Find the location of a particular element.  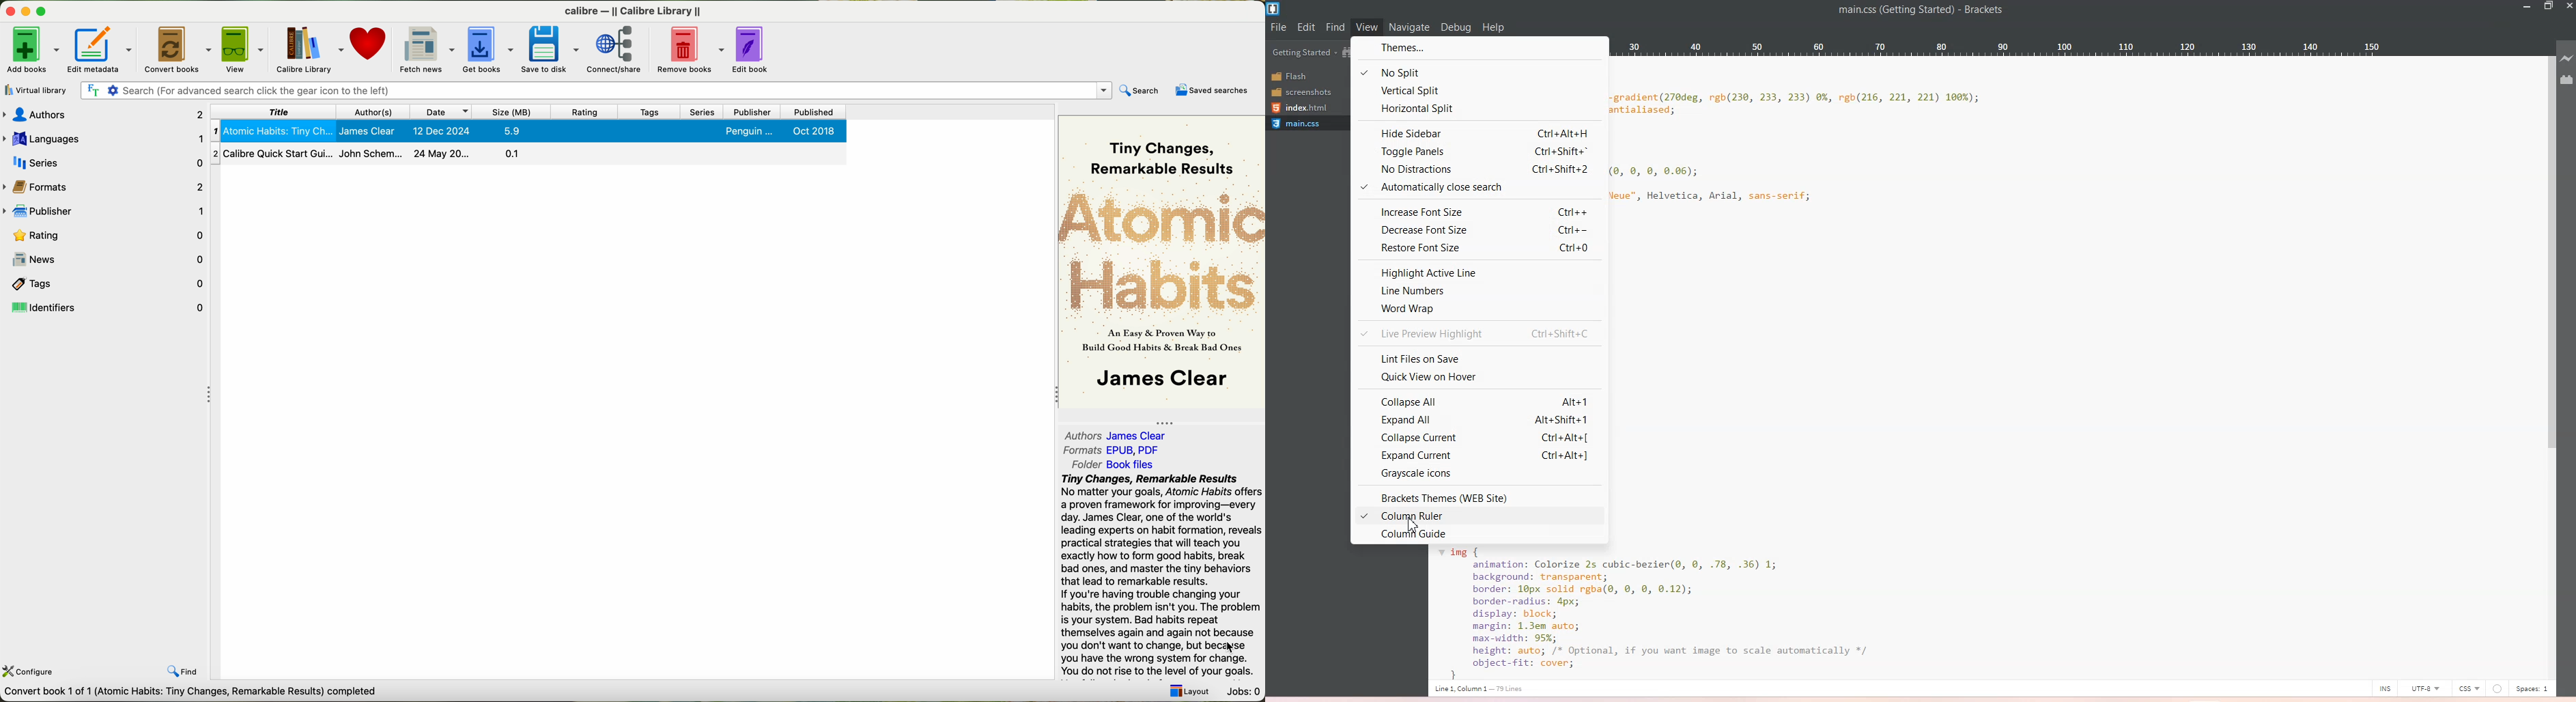

minimize is located at coordinates (26, 9).